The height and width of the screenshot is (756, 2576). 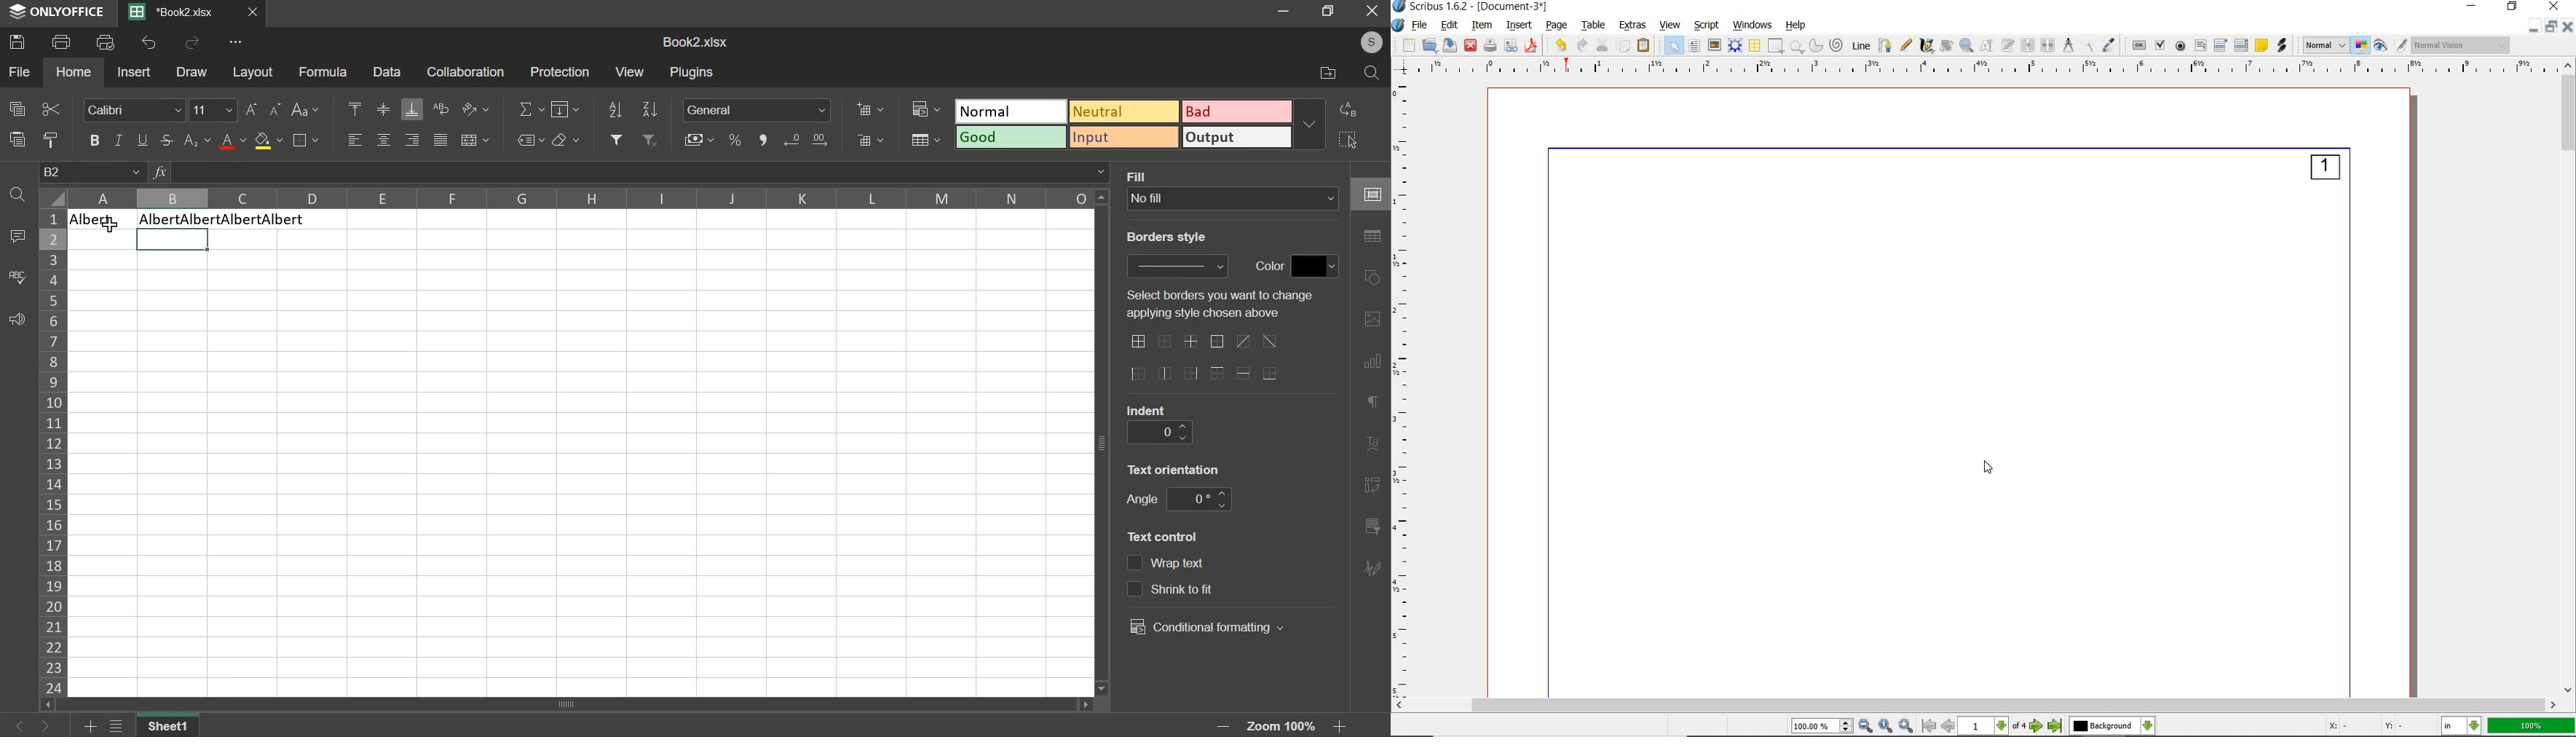 What do you see at coordinates (651, 140) in the screenshot?
I see `remove filter` at bounding box center [651, 140].